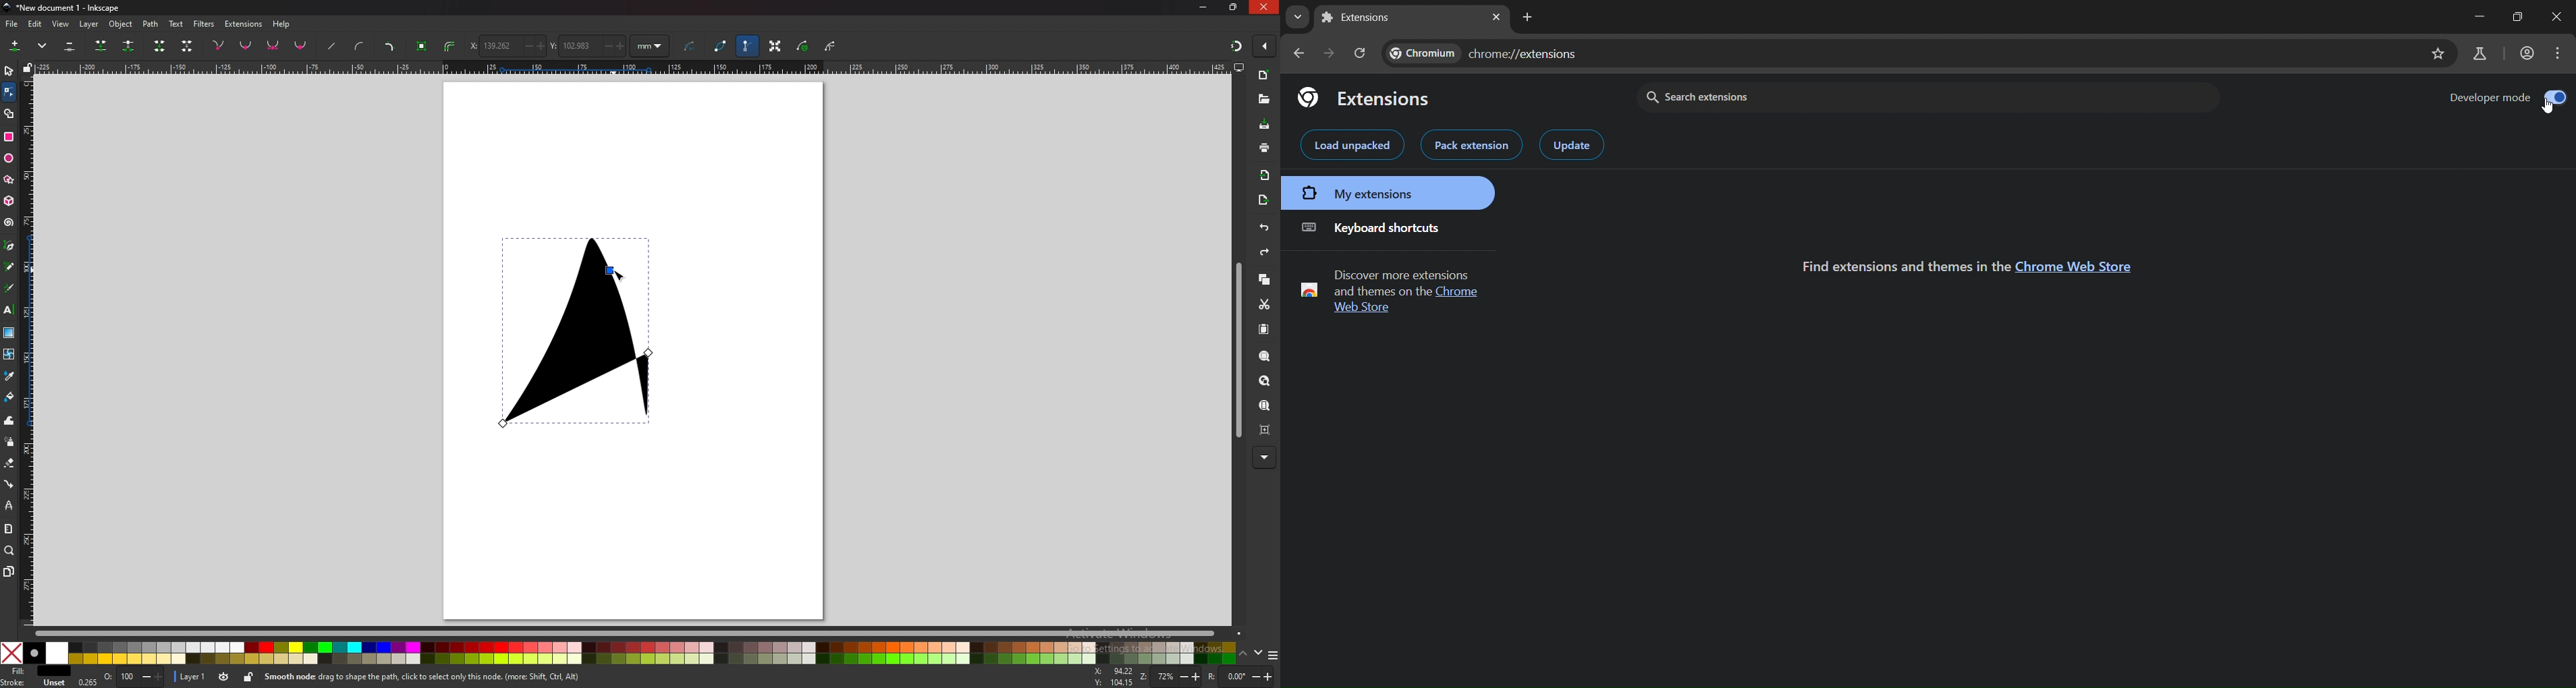  I want to click on toggle visibility, so click(225, 677).